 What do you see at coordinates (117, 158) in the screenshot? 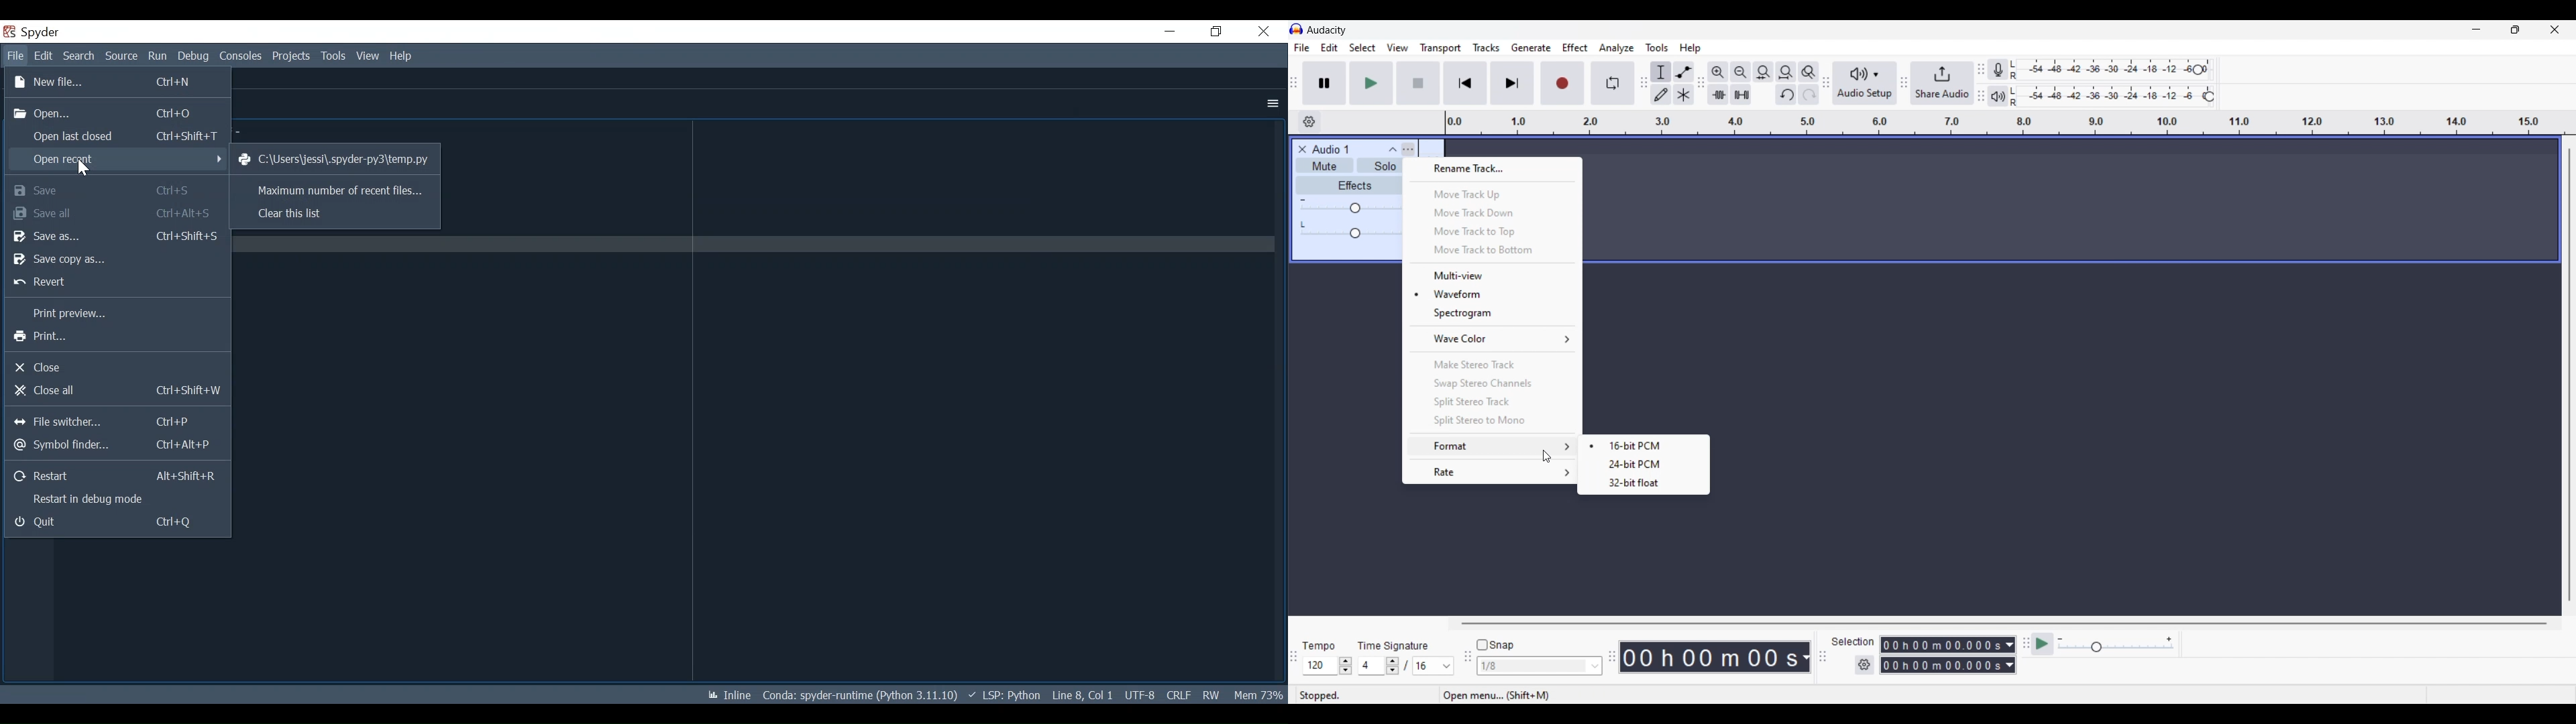
I see `Open Recent` at bounding box center [117, 158].